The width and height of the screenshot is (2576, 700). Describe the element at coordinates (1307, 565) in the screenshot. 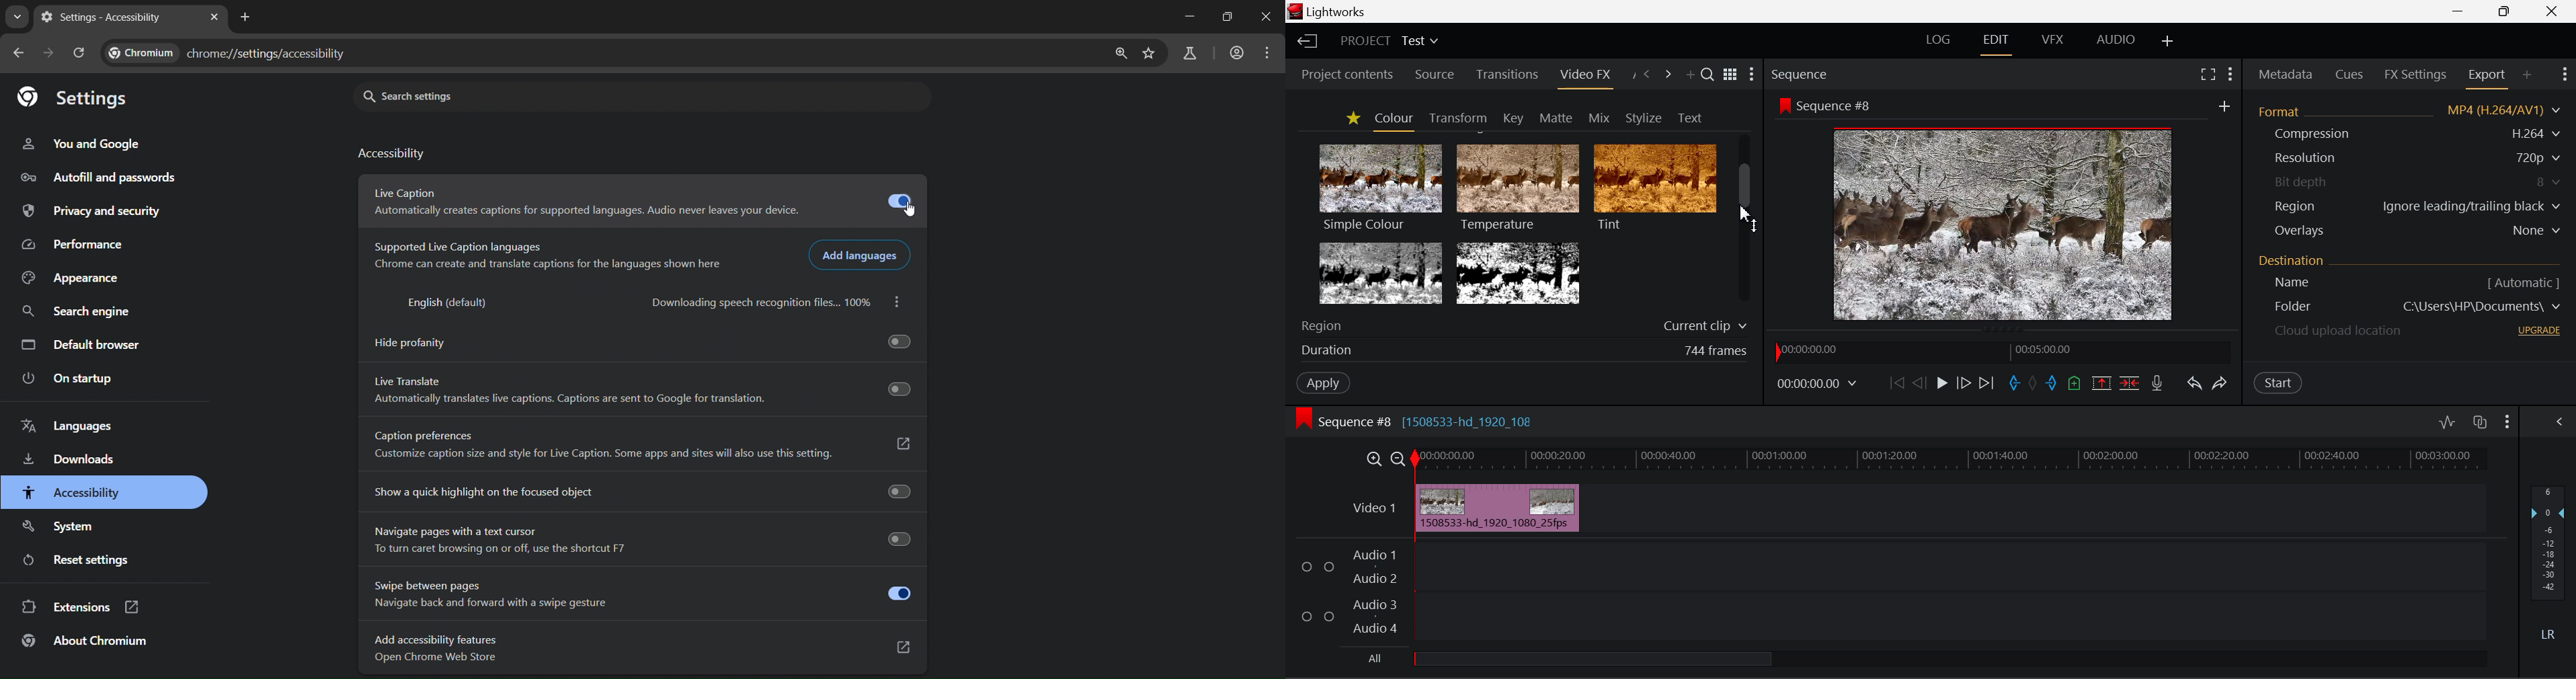

I see `Checkbox` at that location.